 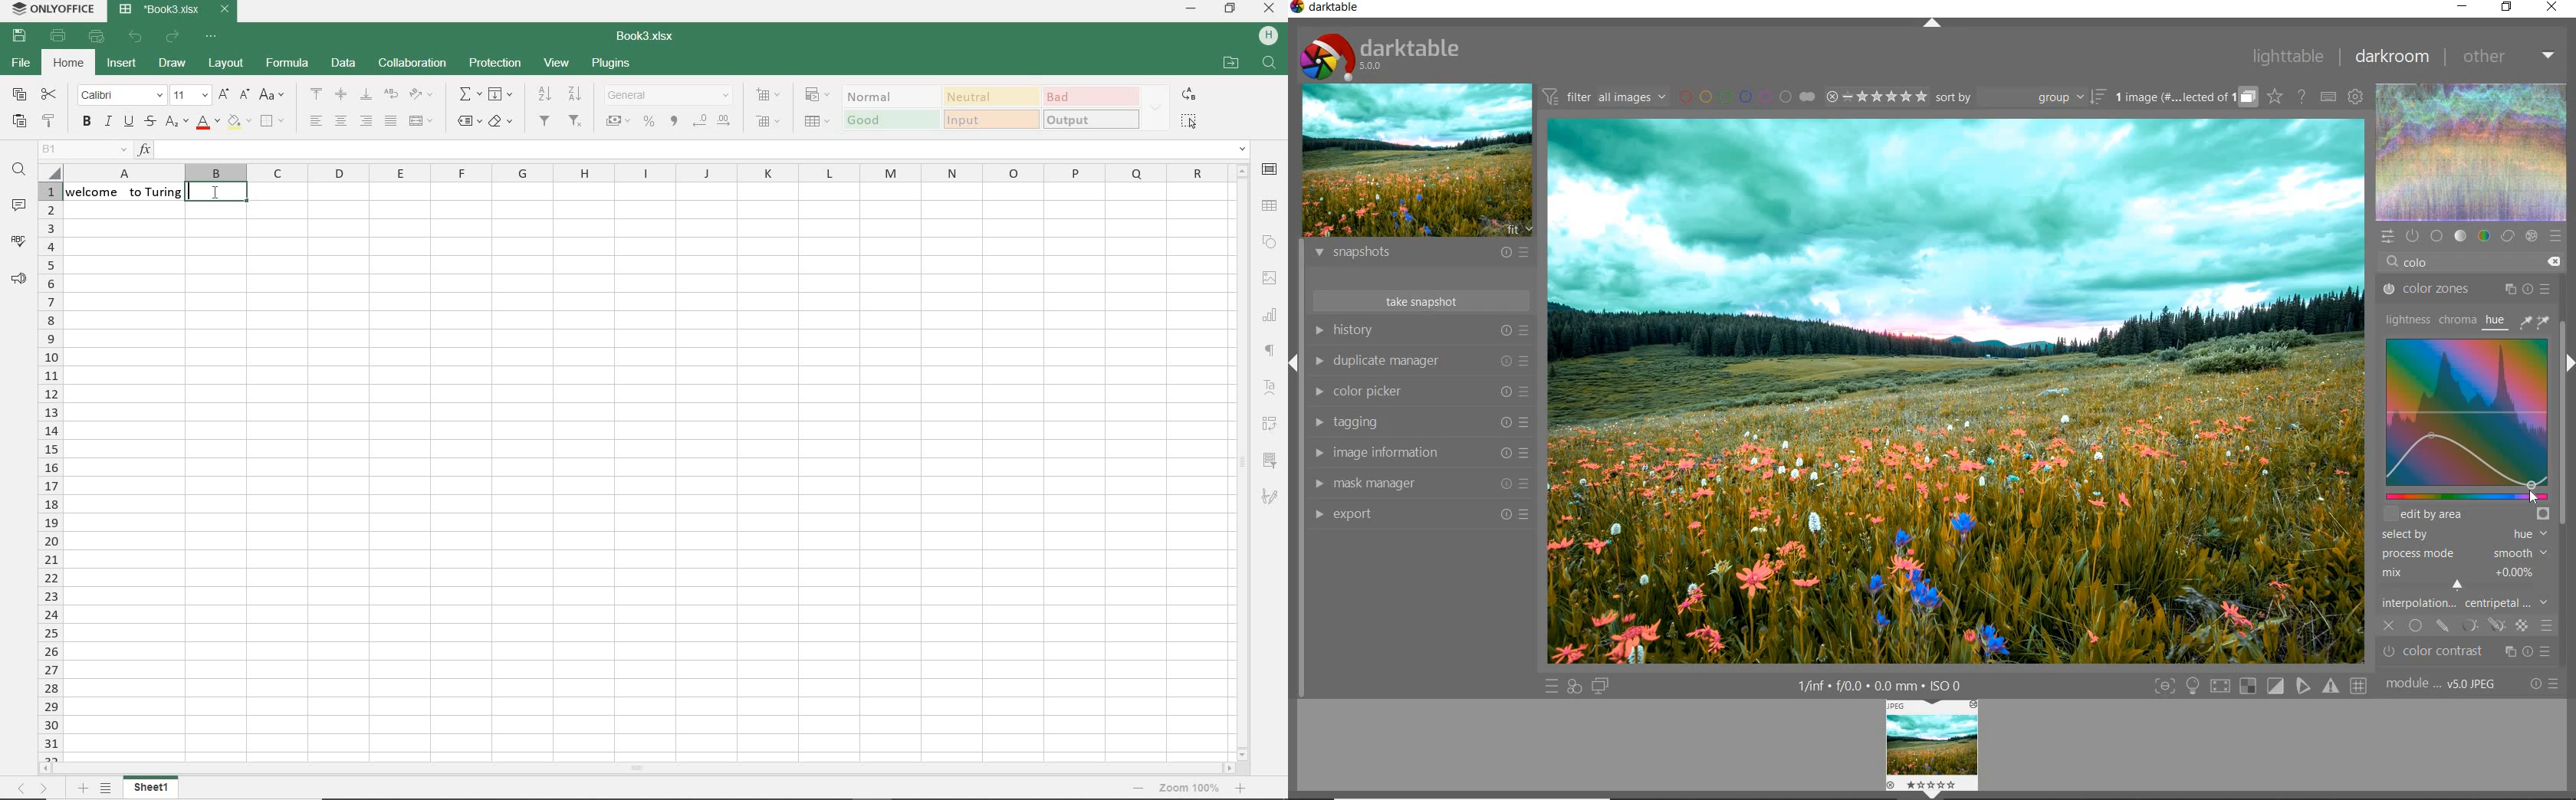 What do you see at coordinates (2435, 264) in the screenshot?
I see `COLOR` at bounding box center [2435, 264].